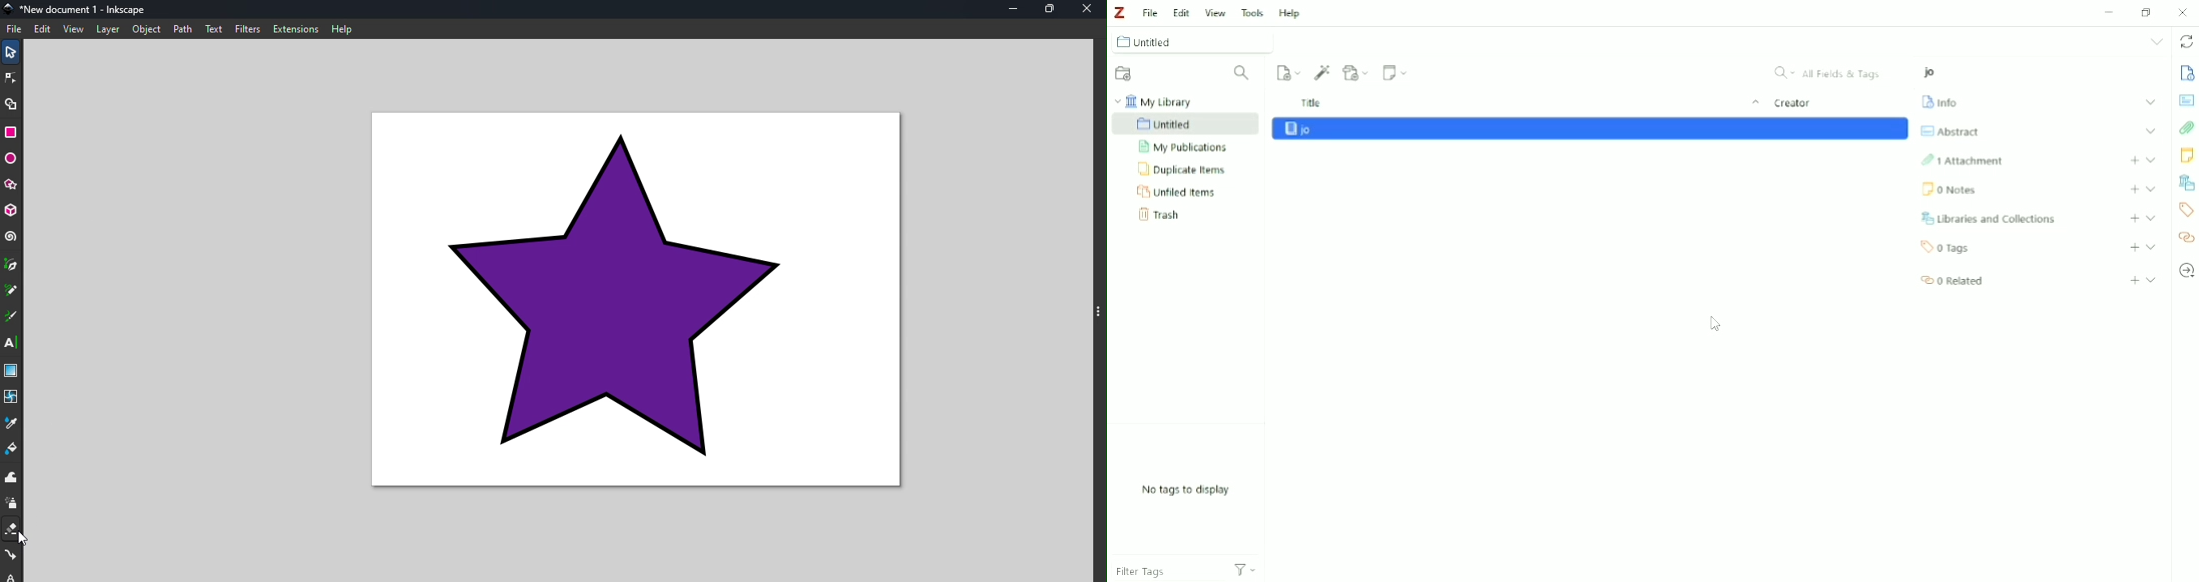 This screenshot has width=2212, height=588. What do you see at coordinates (1795, 105) in the screenshot?
I see `Creator` at bounding box center [1795, 105].